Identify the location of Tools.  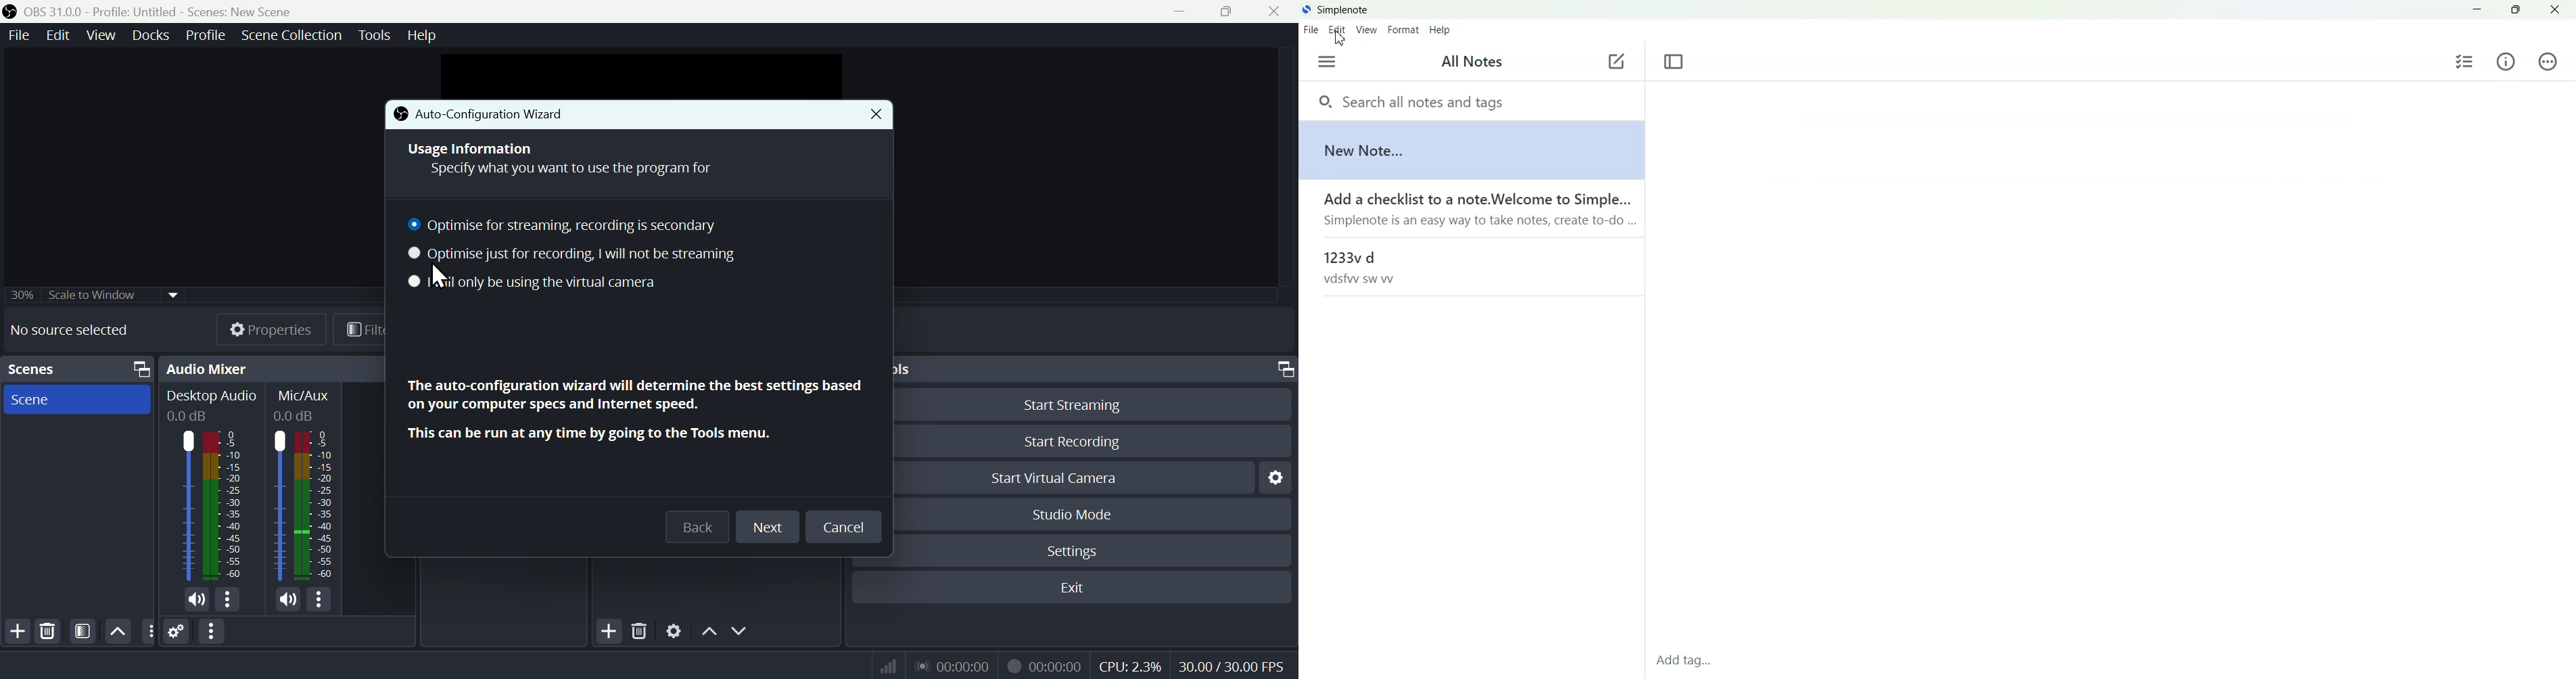
(377, 35).